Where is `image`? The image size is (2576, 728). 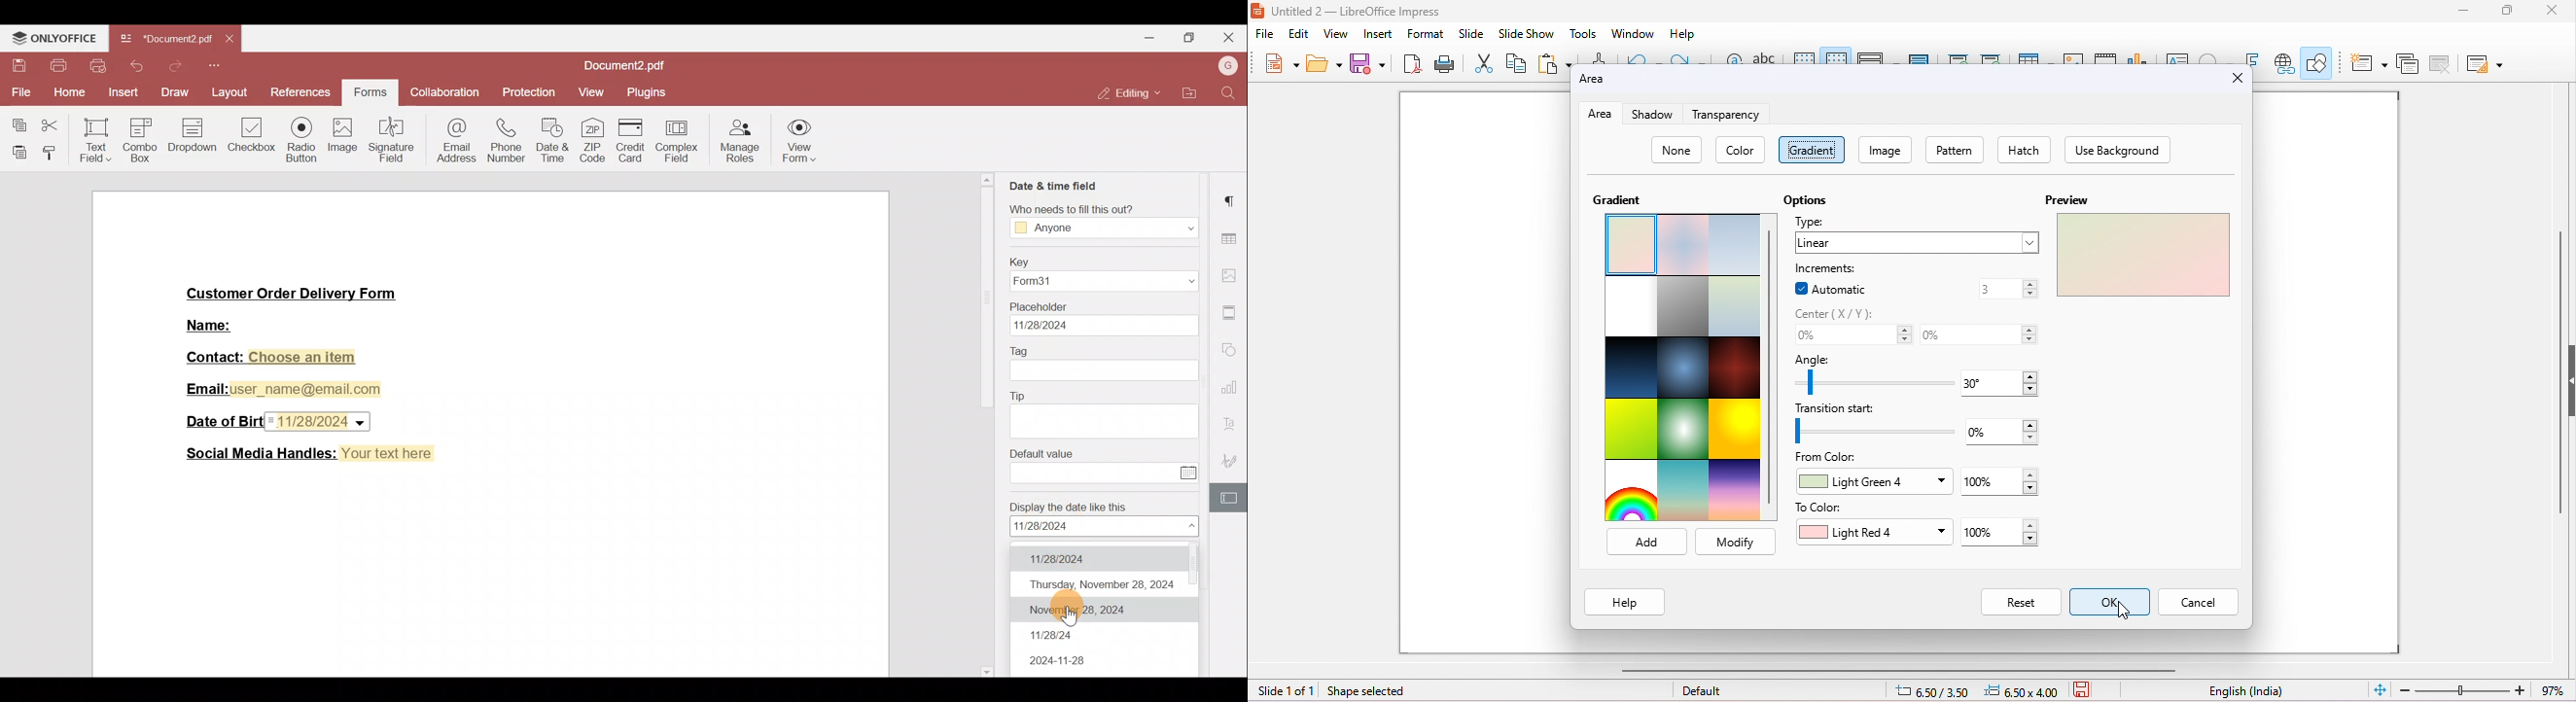 image is located at coordinates (1884, 149).